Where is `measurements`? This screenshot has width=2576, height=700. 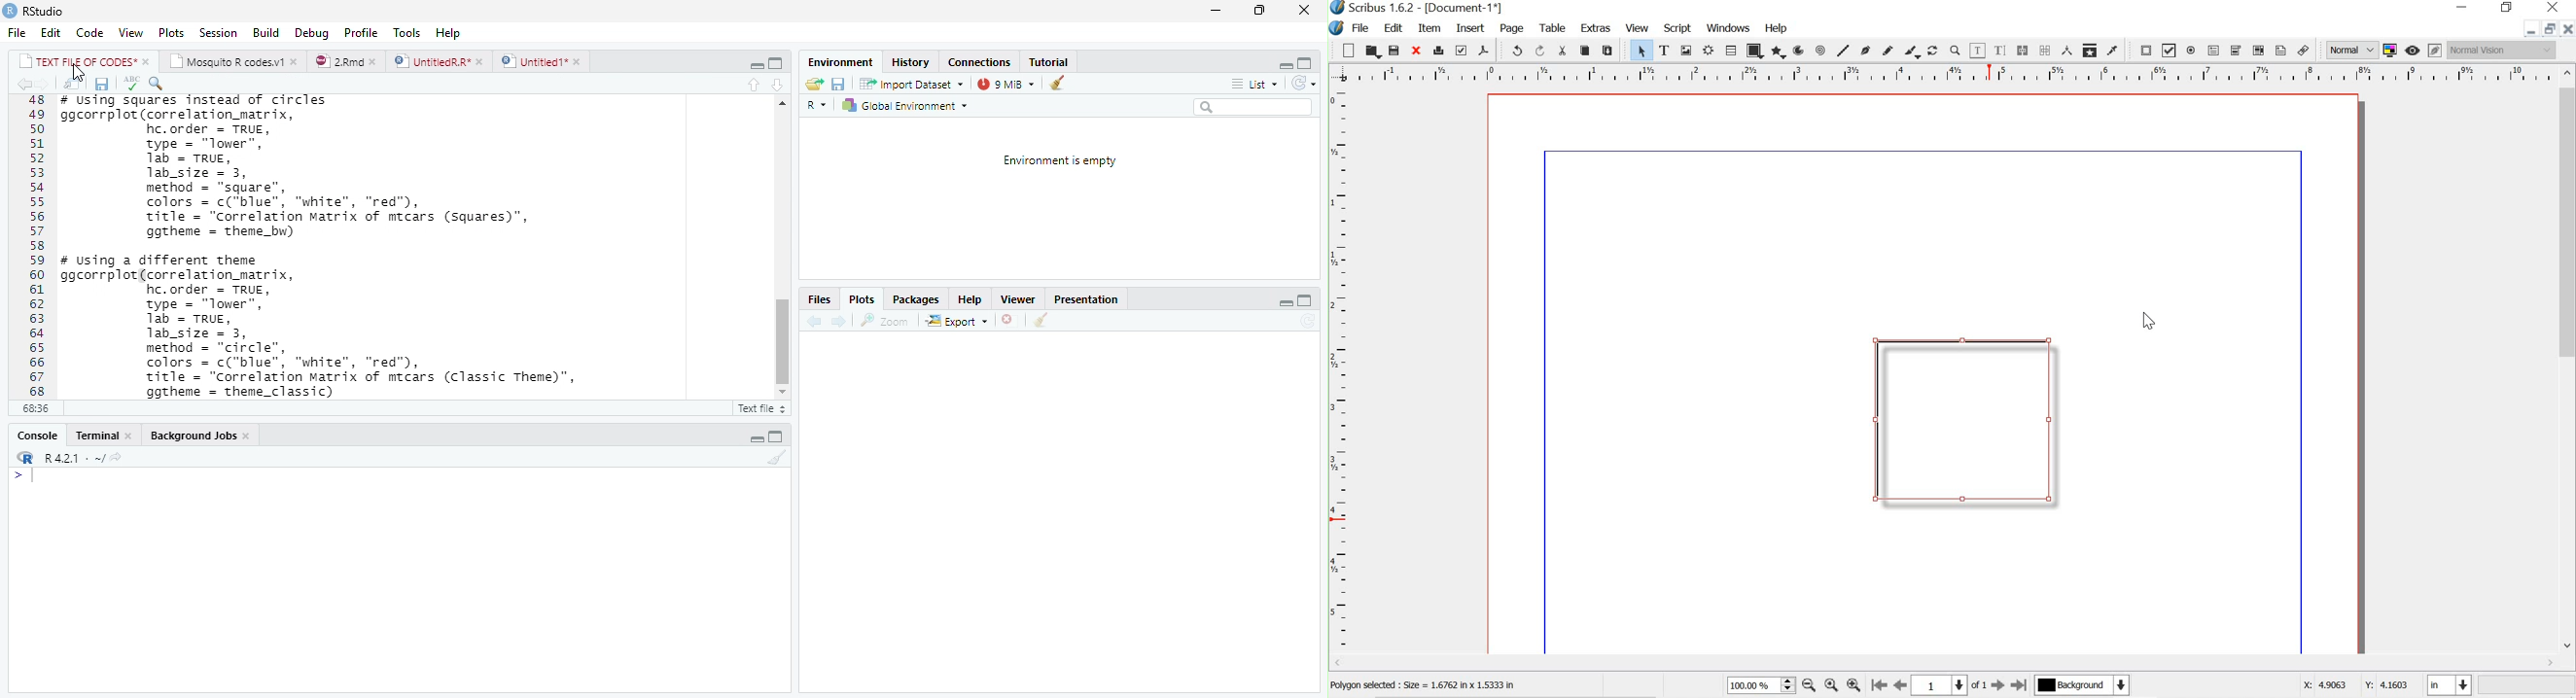 measurements is located at coordinates (2065, 49).